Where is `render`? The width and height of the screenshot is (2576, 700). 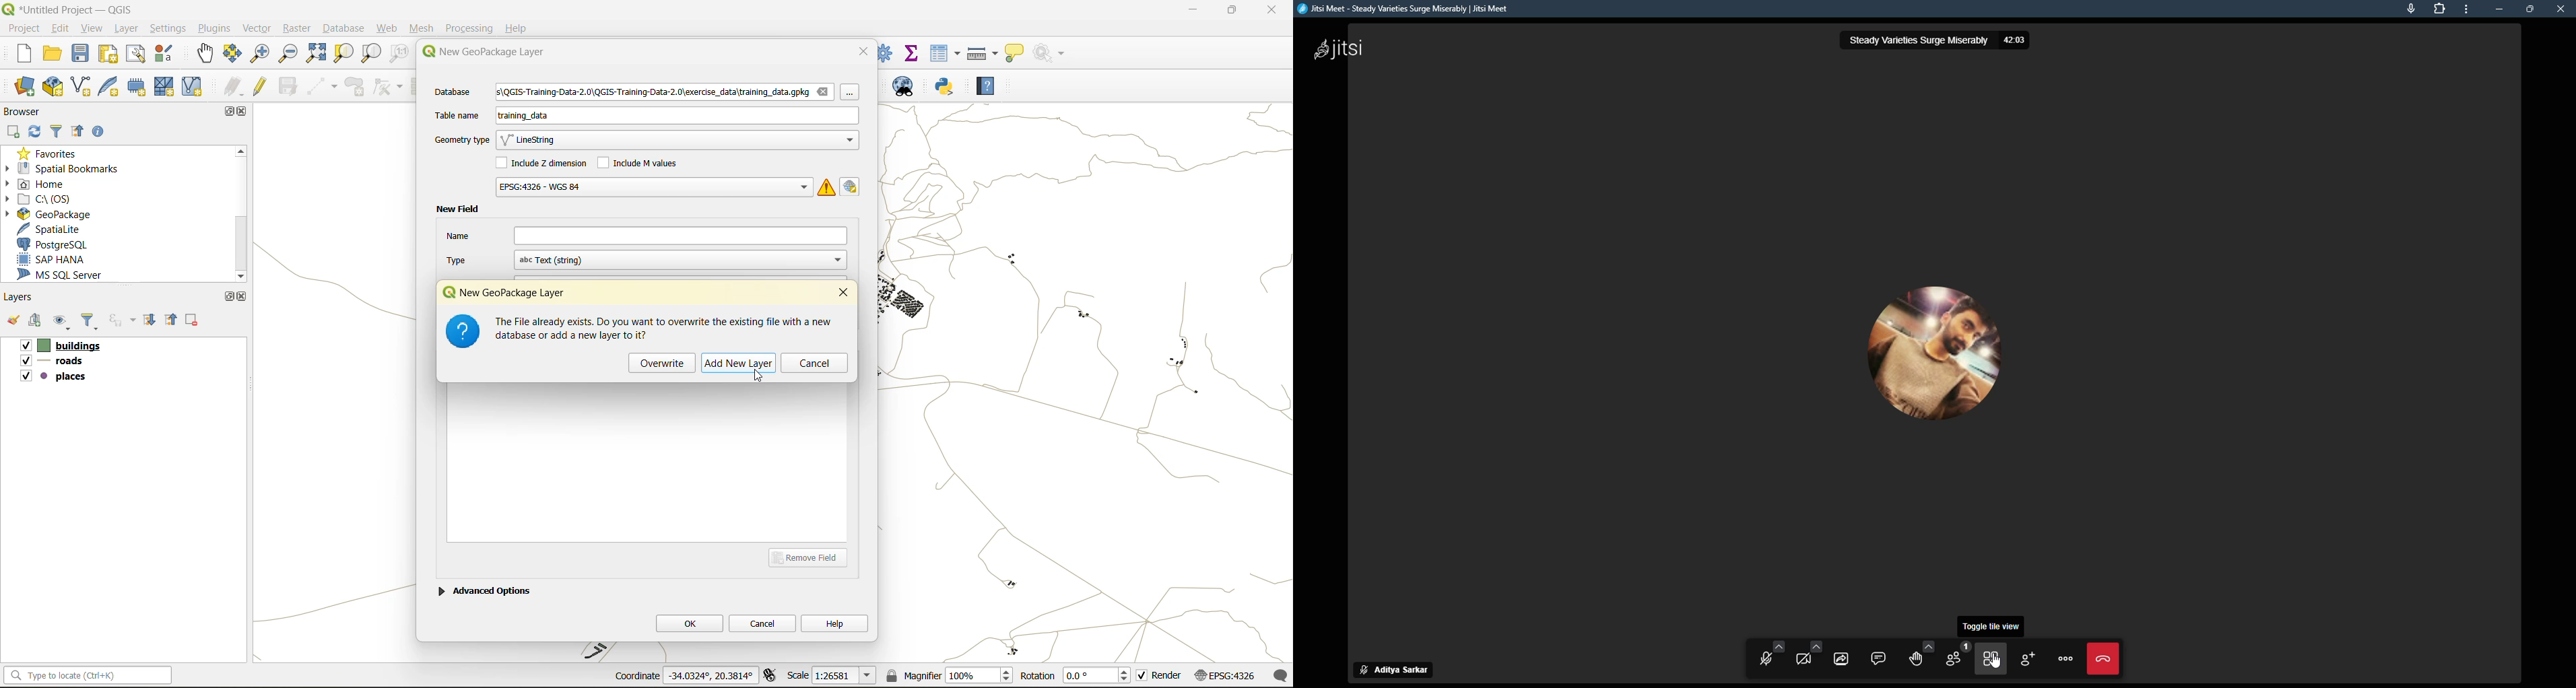
render is located at coordinates (1160, 678).